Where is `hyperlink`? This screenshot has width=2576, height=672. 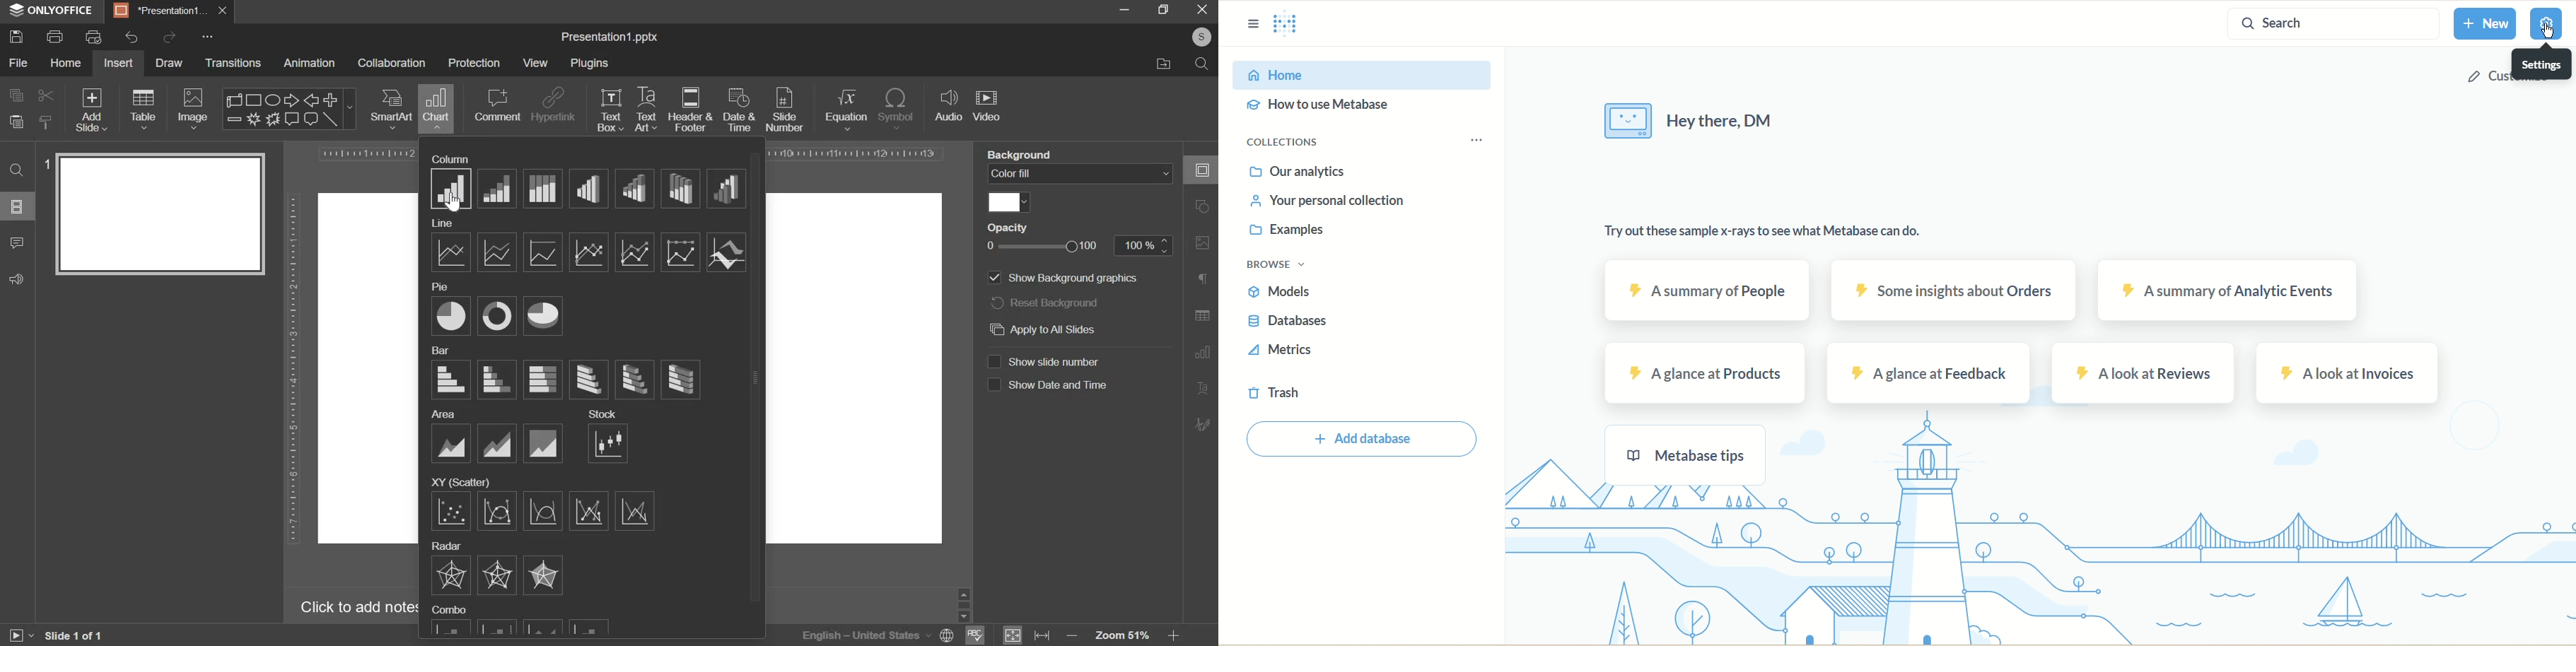
hyperlink is located at coordinates (554, 103).